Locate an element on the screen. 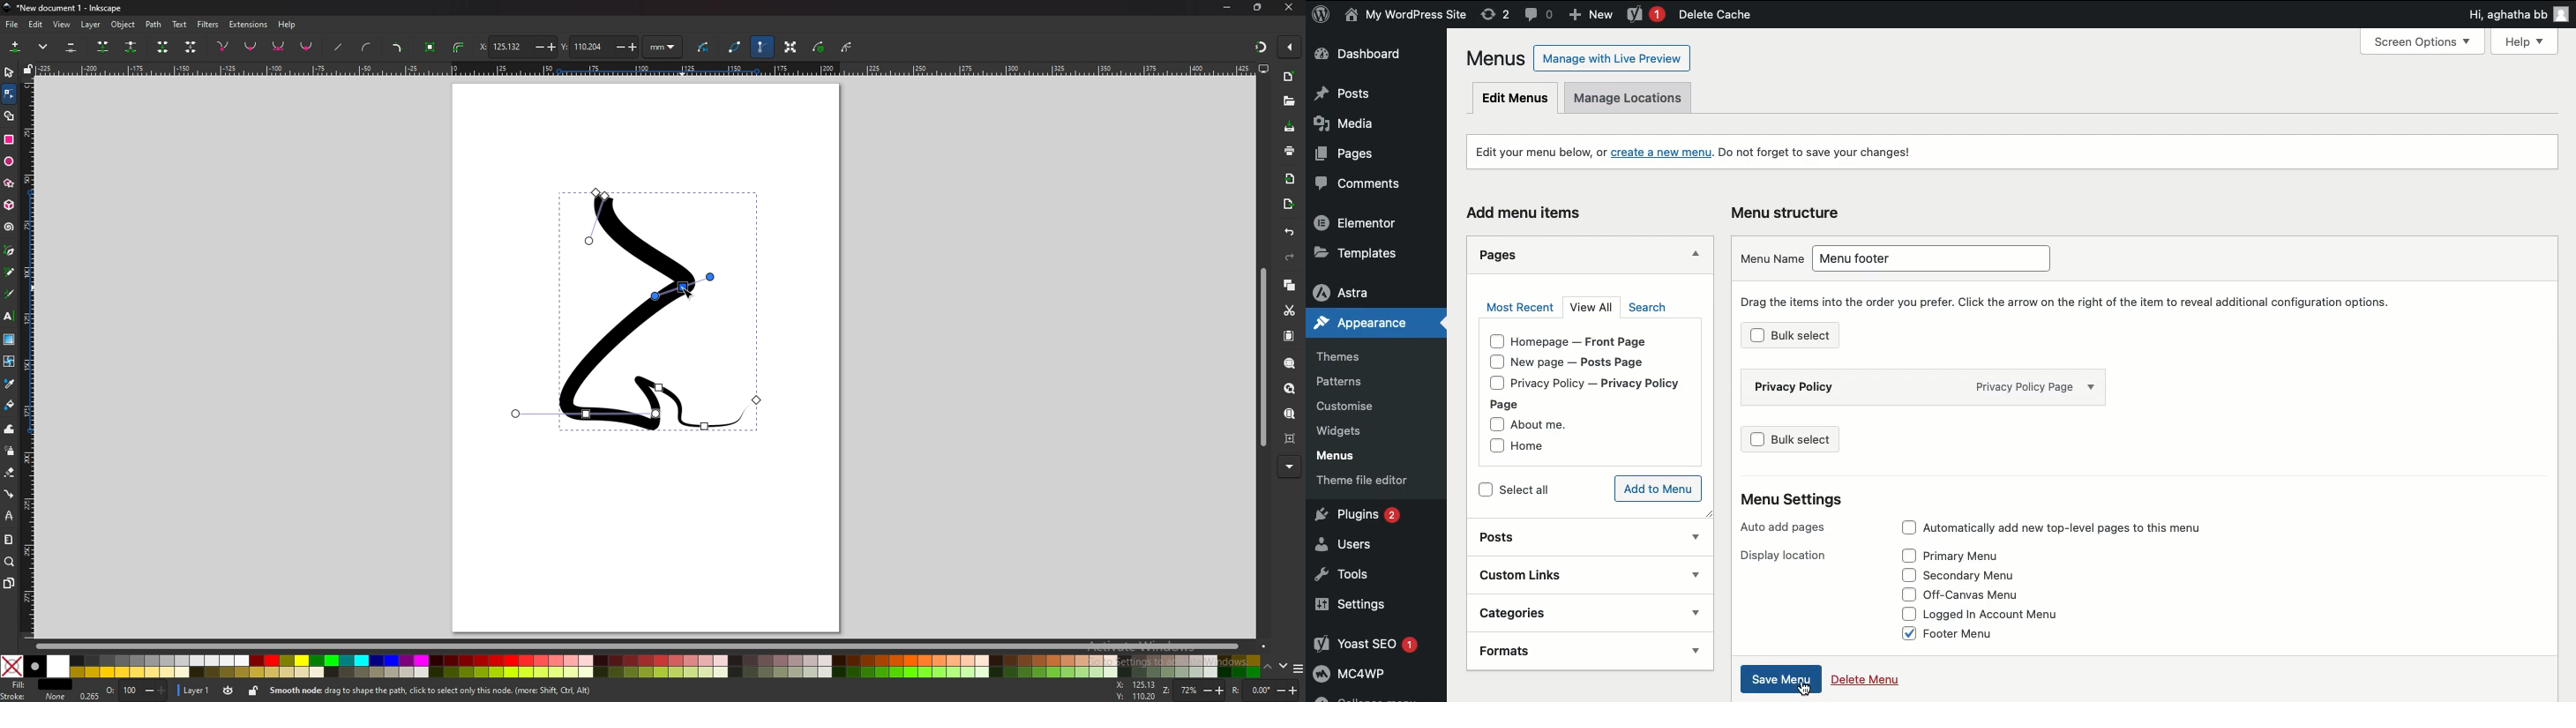 The image size is (2576, 728). new is located at coordinates (1289, 77).